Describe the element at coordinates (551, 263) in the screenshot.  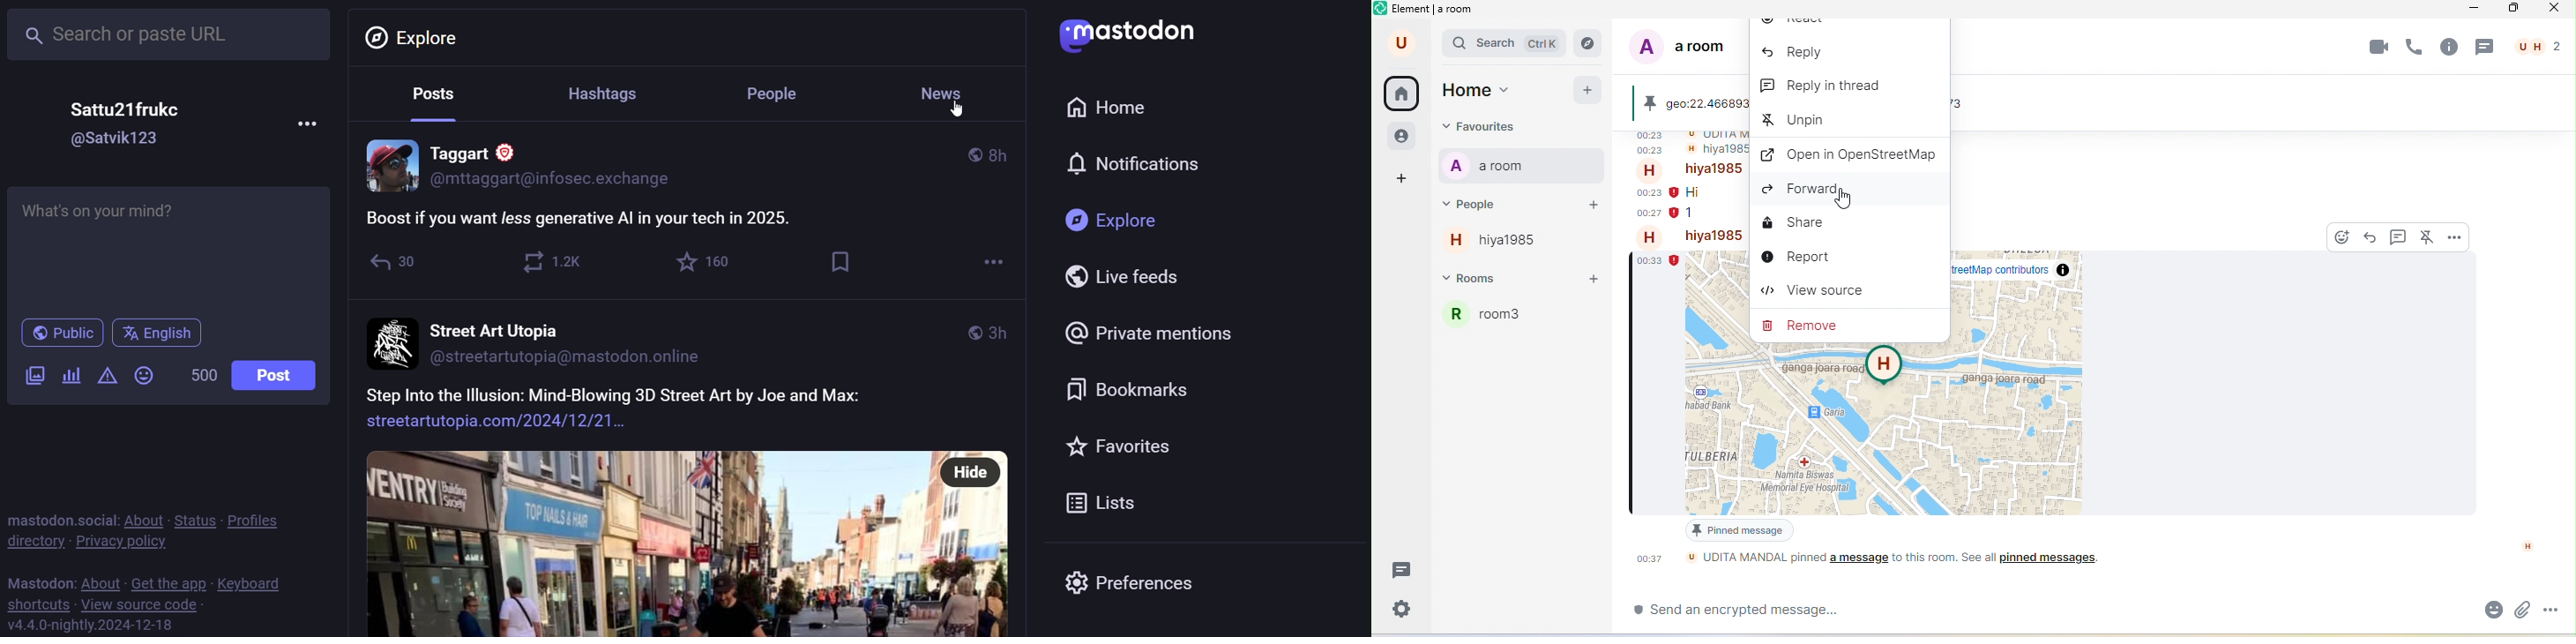
I see `boost` at that location.